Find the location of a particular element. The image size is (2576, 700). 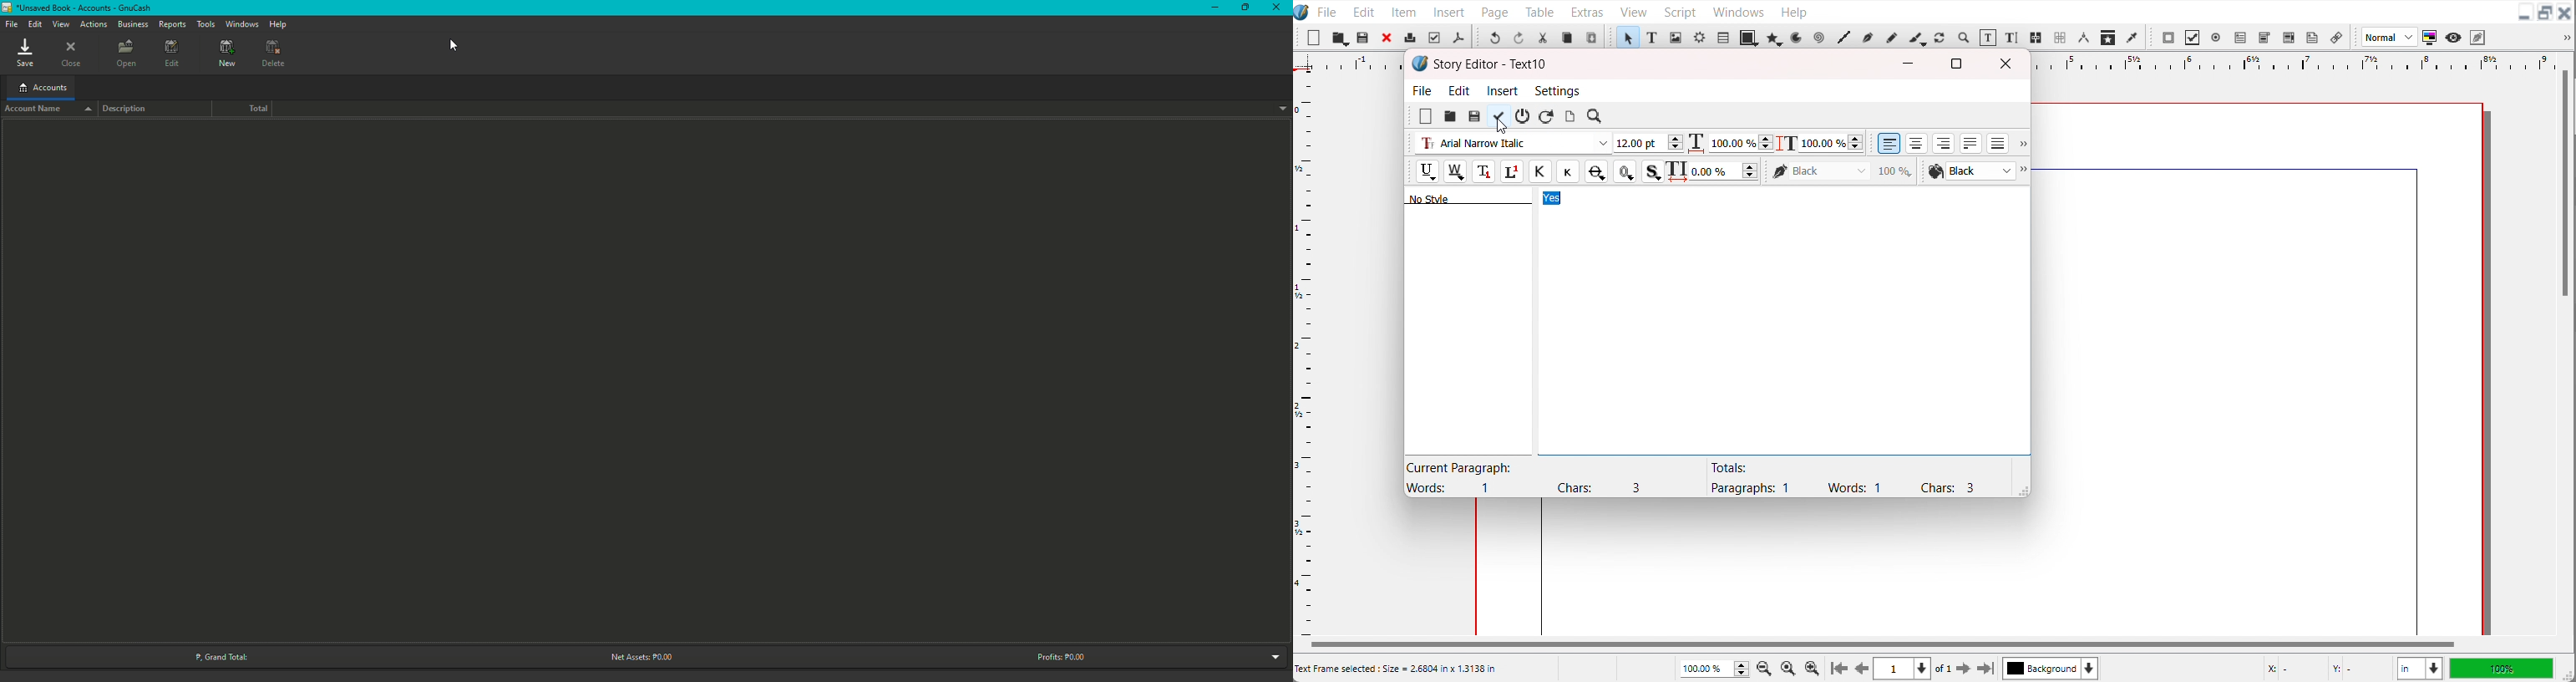

Align text left is located at coordinates (1889, 143).